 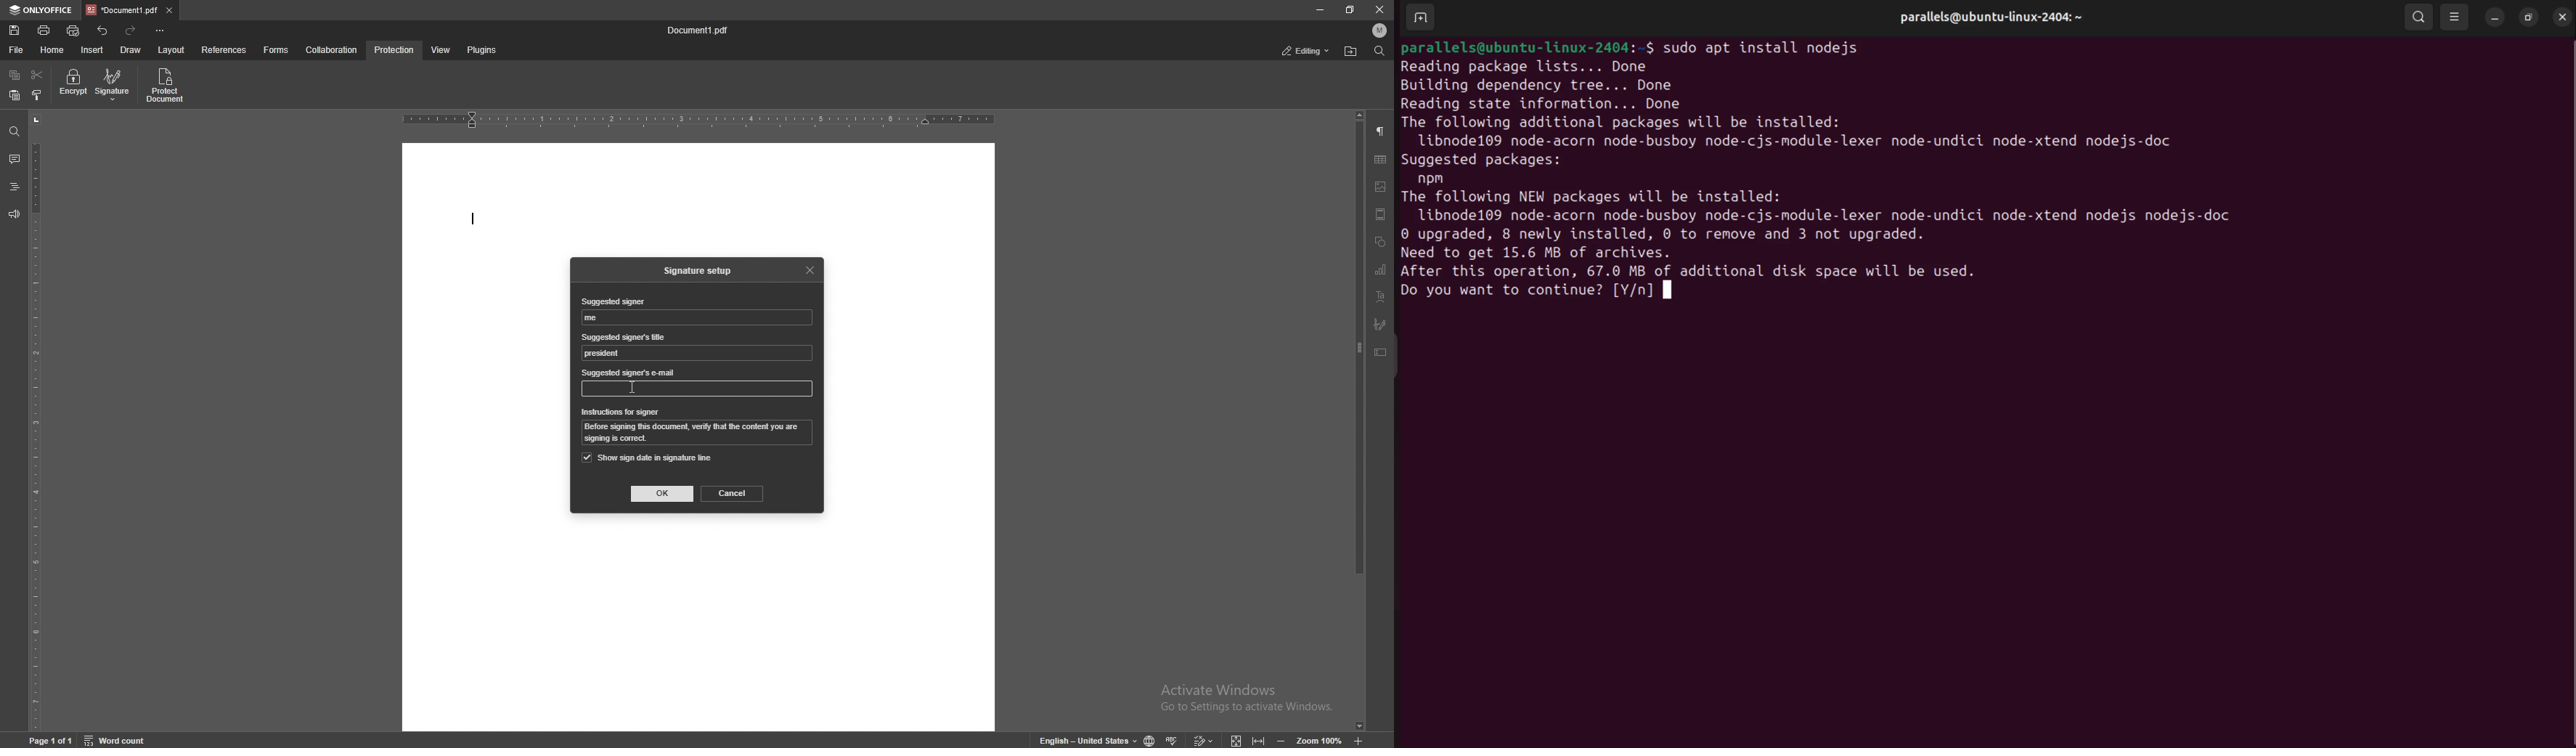 I want to click on word count, so click(x=124, y=739).